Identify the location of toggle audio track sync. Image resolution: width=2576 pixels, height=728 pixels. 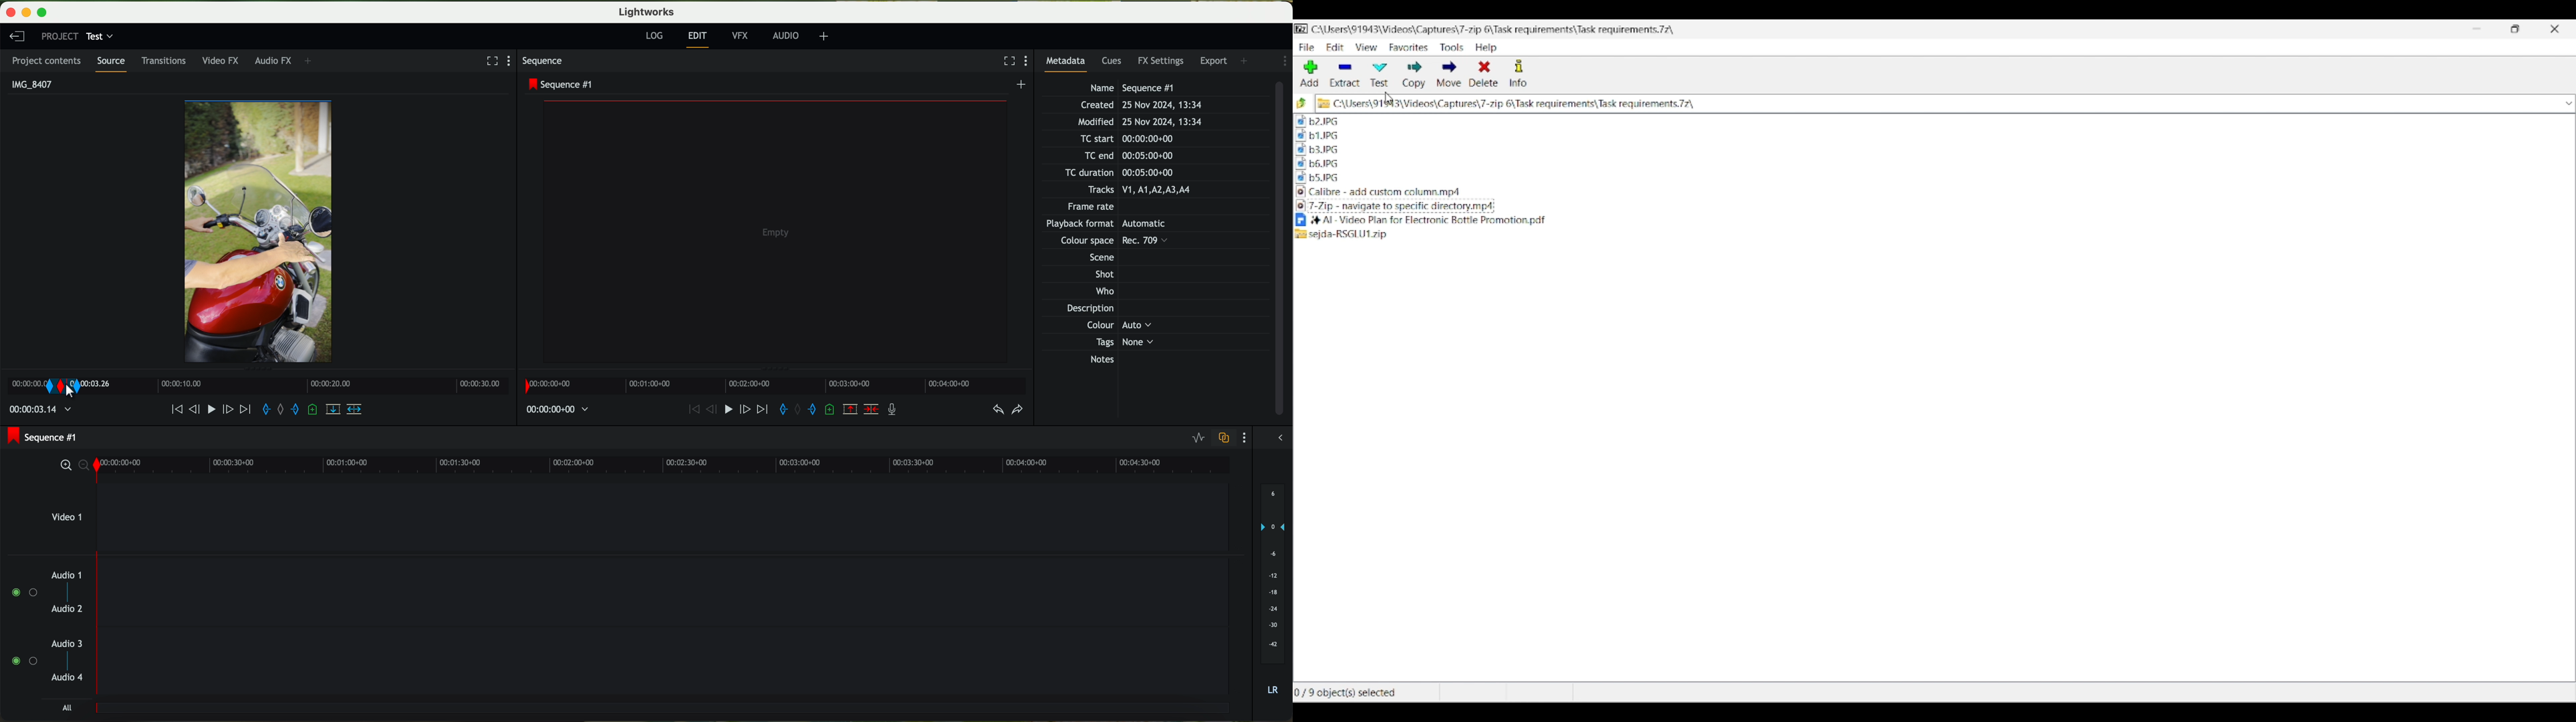
(1226, 438).